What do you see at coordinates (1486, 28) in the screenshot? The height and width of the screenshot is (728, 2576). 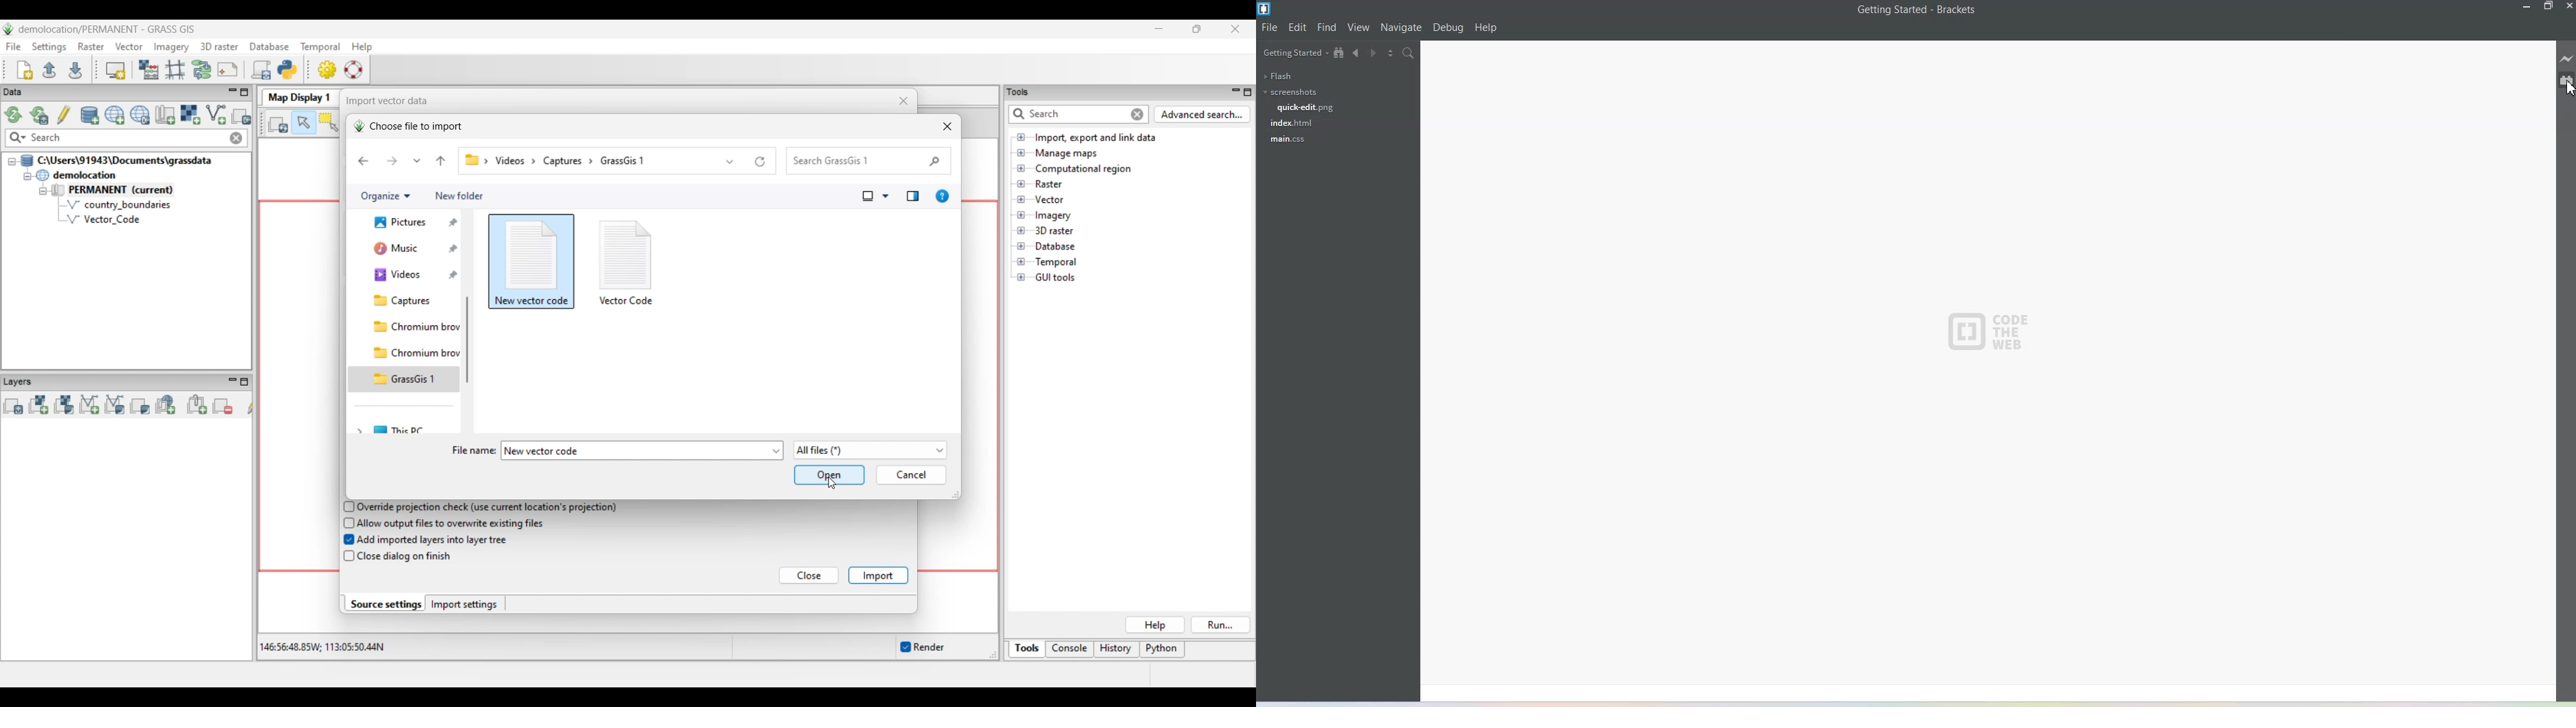 I see `Help` at bounding box center [1486, 28].